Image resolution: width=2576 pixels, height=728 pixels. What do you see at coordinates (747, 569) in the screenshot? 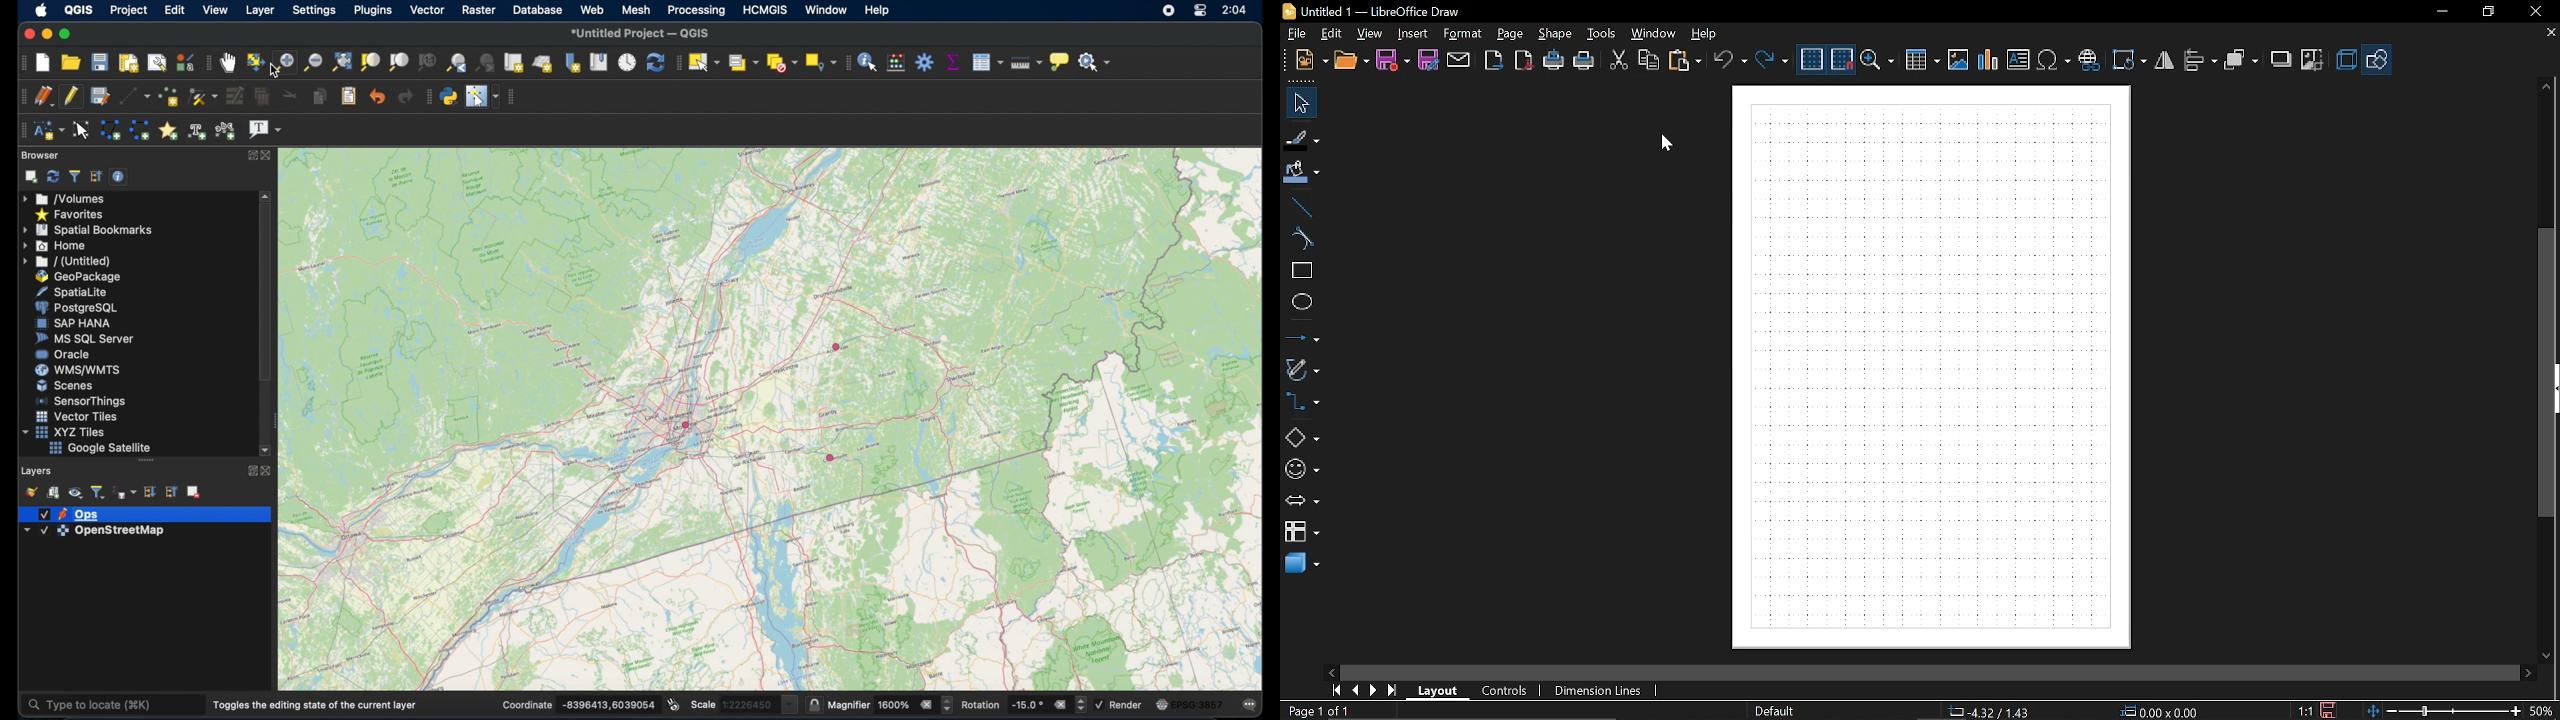
I see `open street map` at bounding box center [747, 569].